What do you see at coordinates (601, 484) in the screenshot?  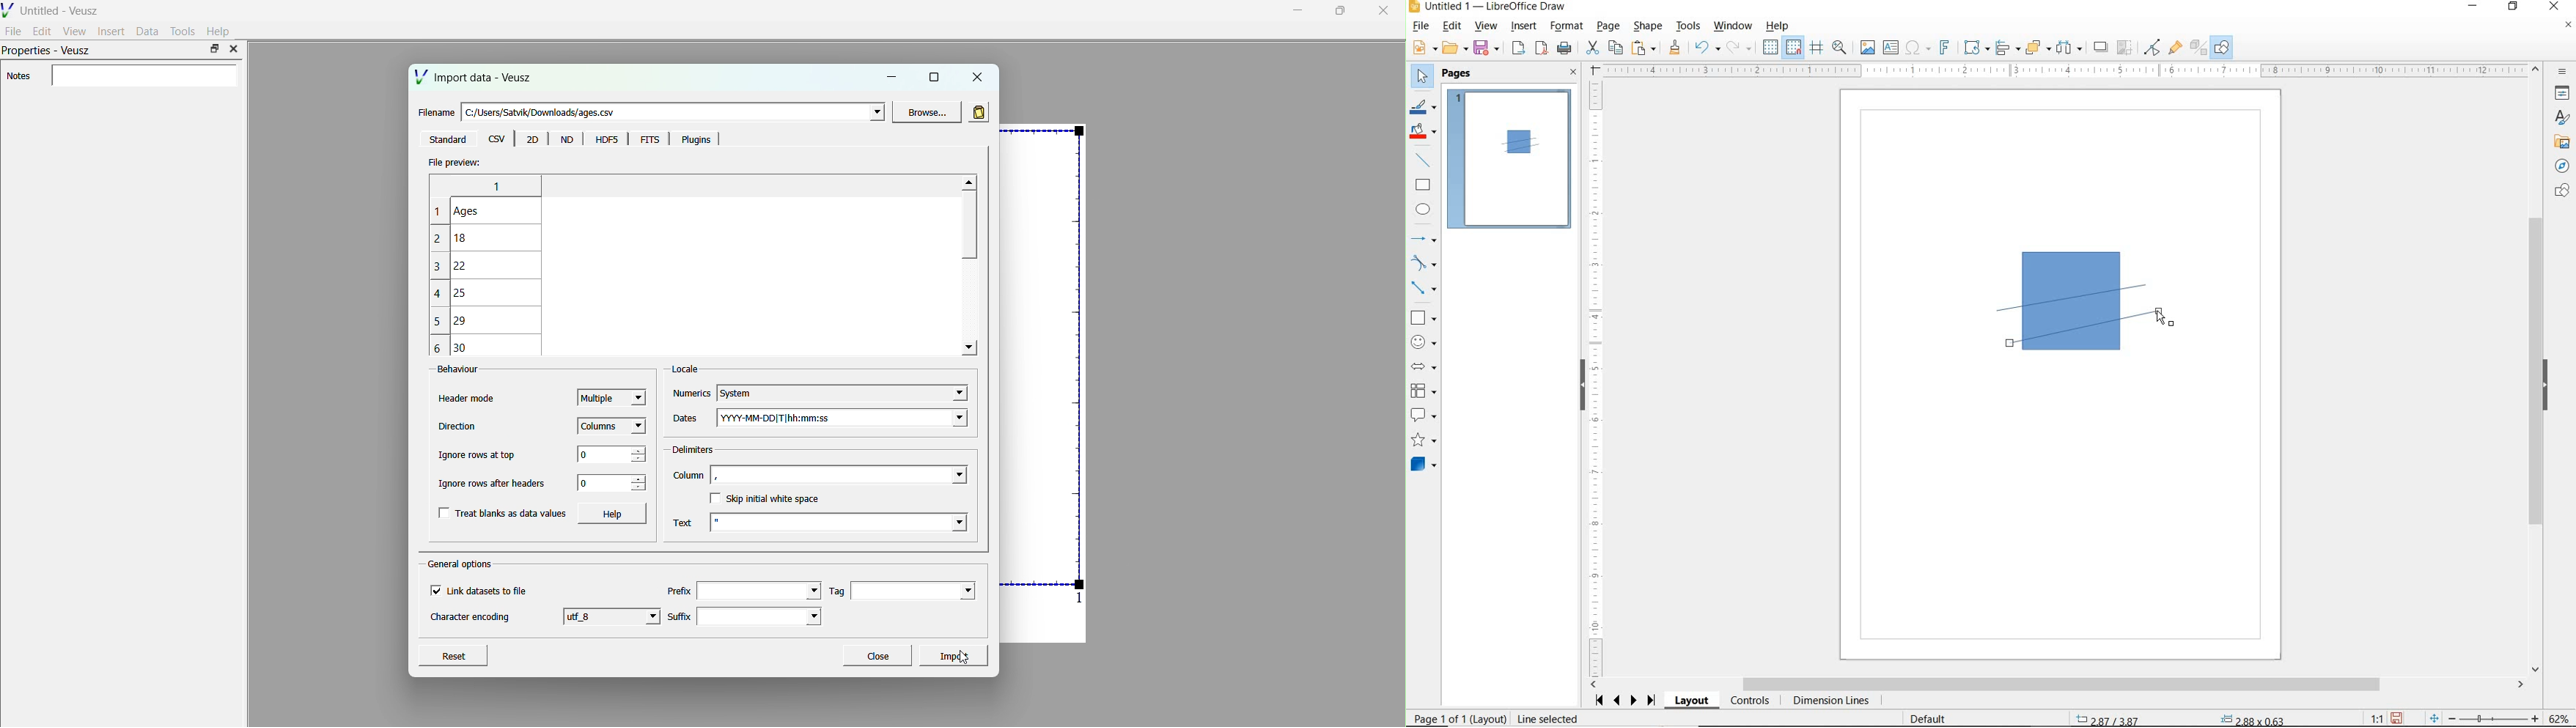 I see `0` at bounding box center [601, 484].